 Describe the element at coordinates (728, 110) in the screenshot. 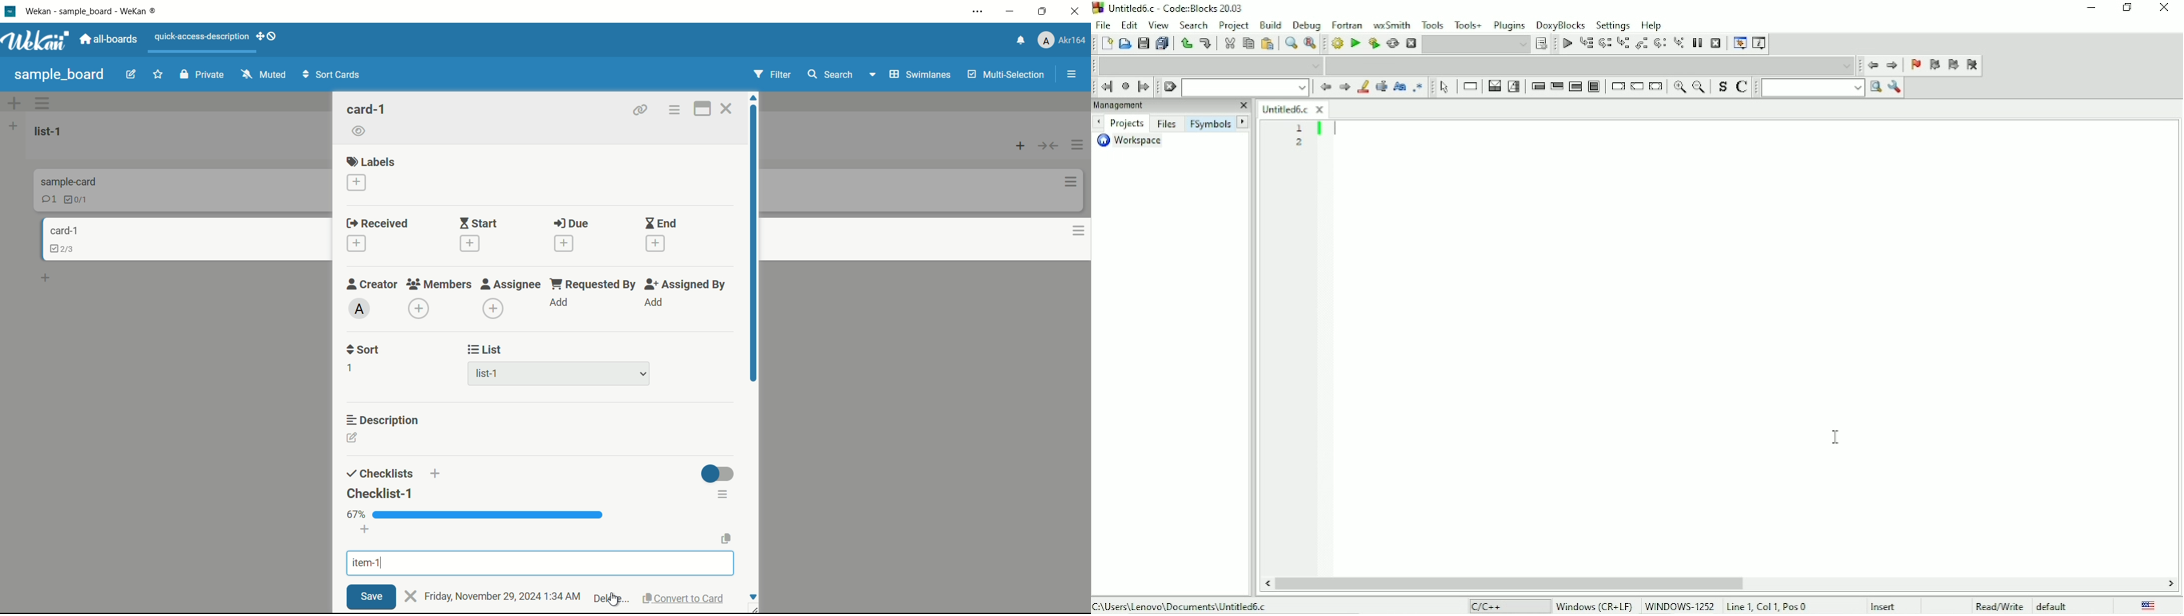

I see `close card` at that location.